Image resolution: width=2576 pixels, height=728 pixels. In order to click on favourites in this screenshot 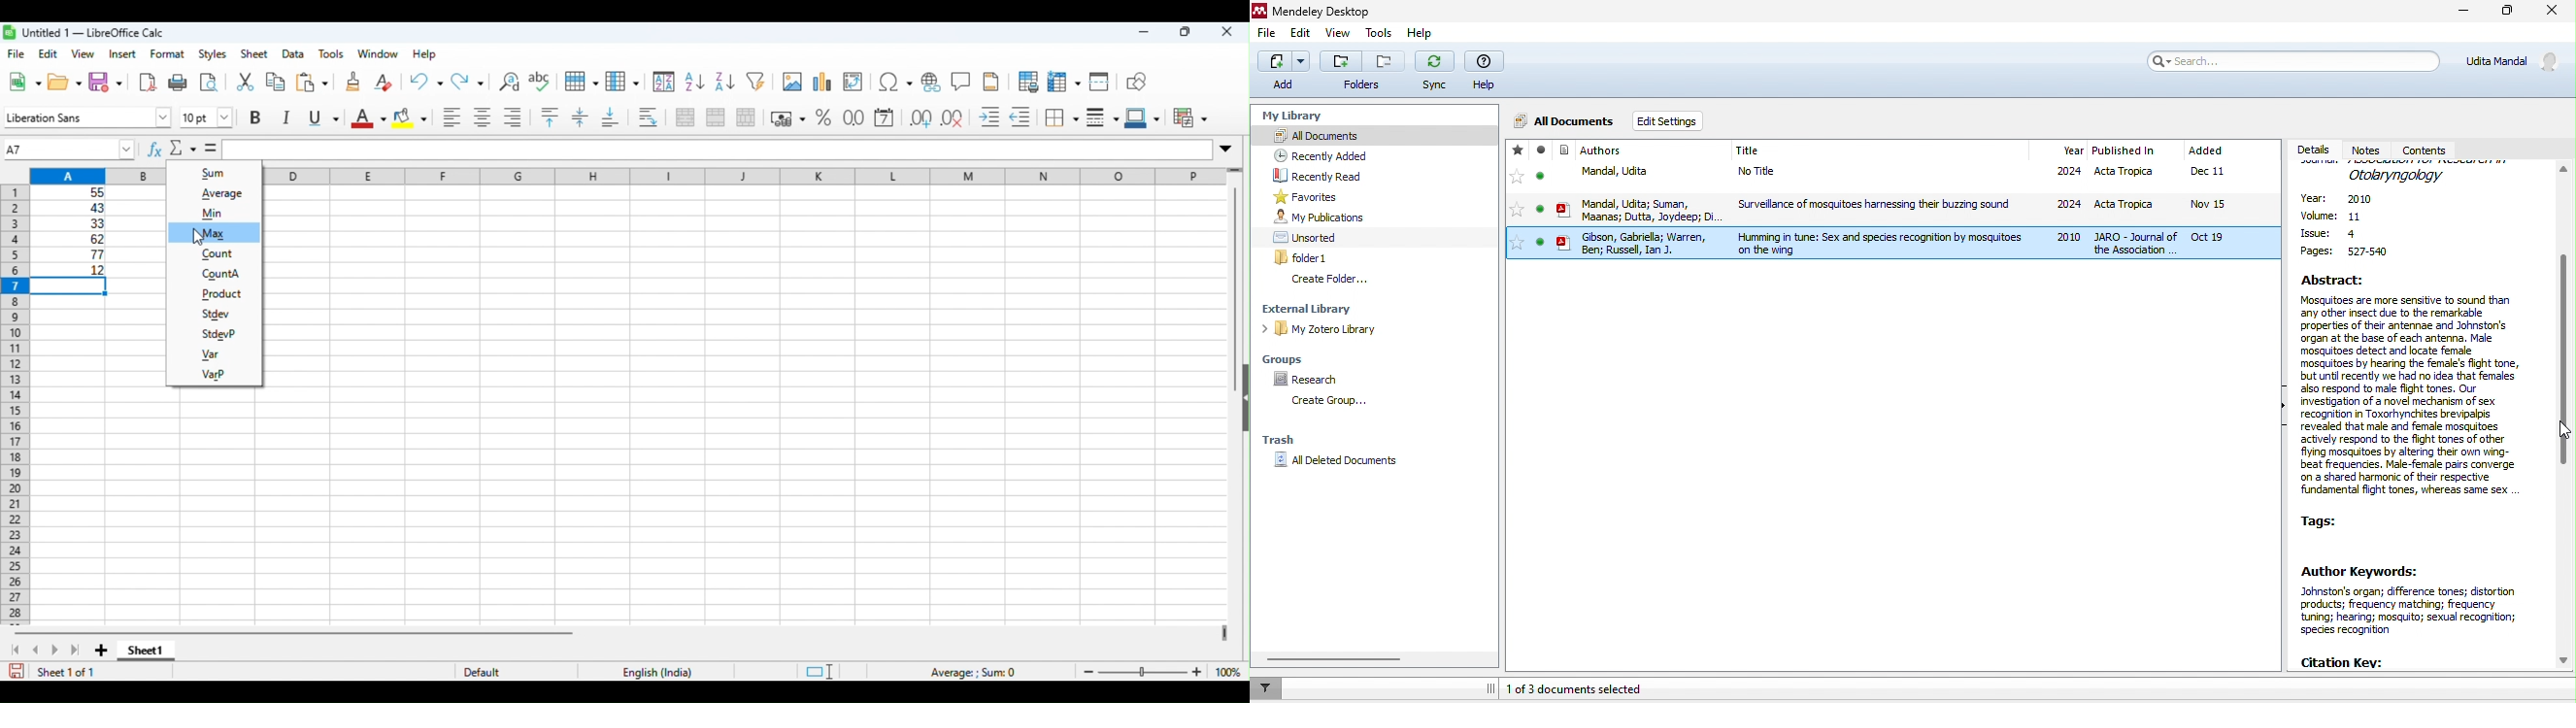, I will do `click(1311, 197)`.